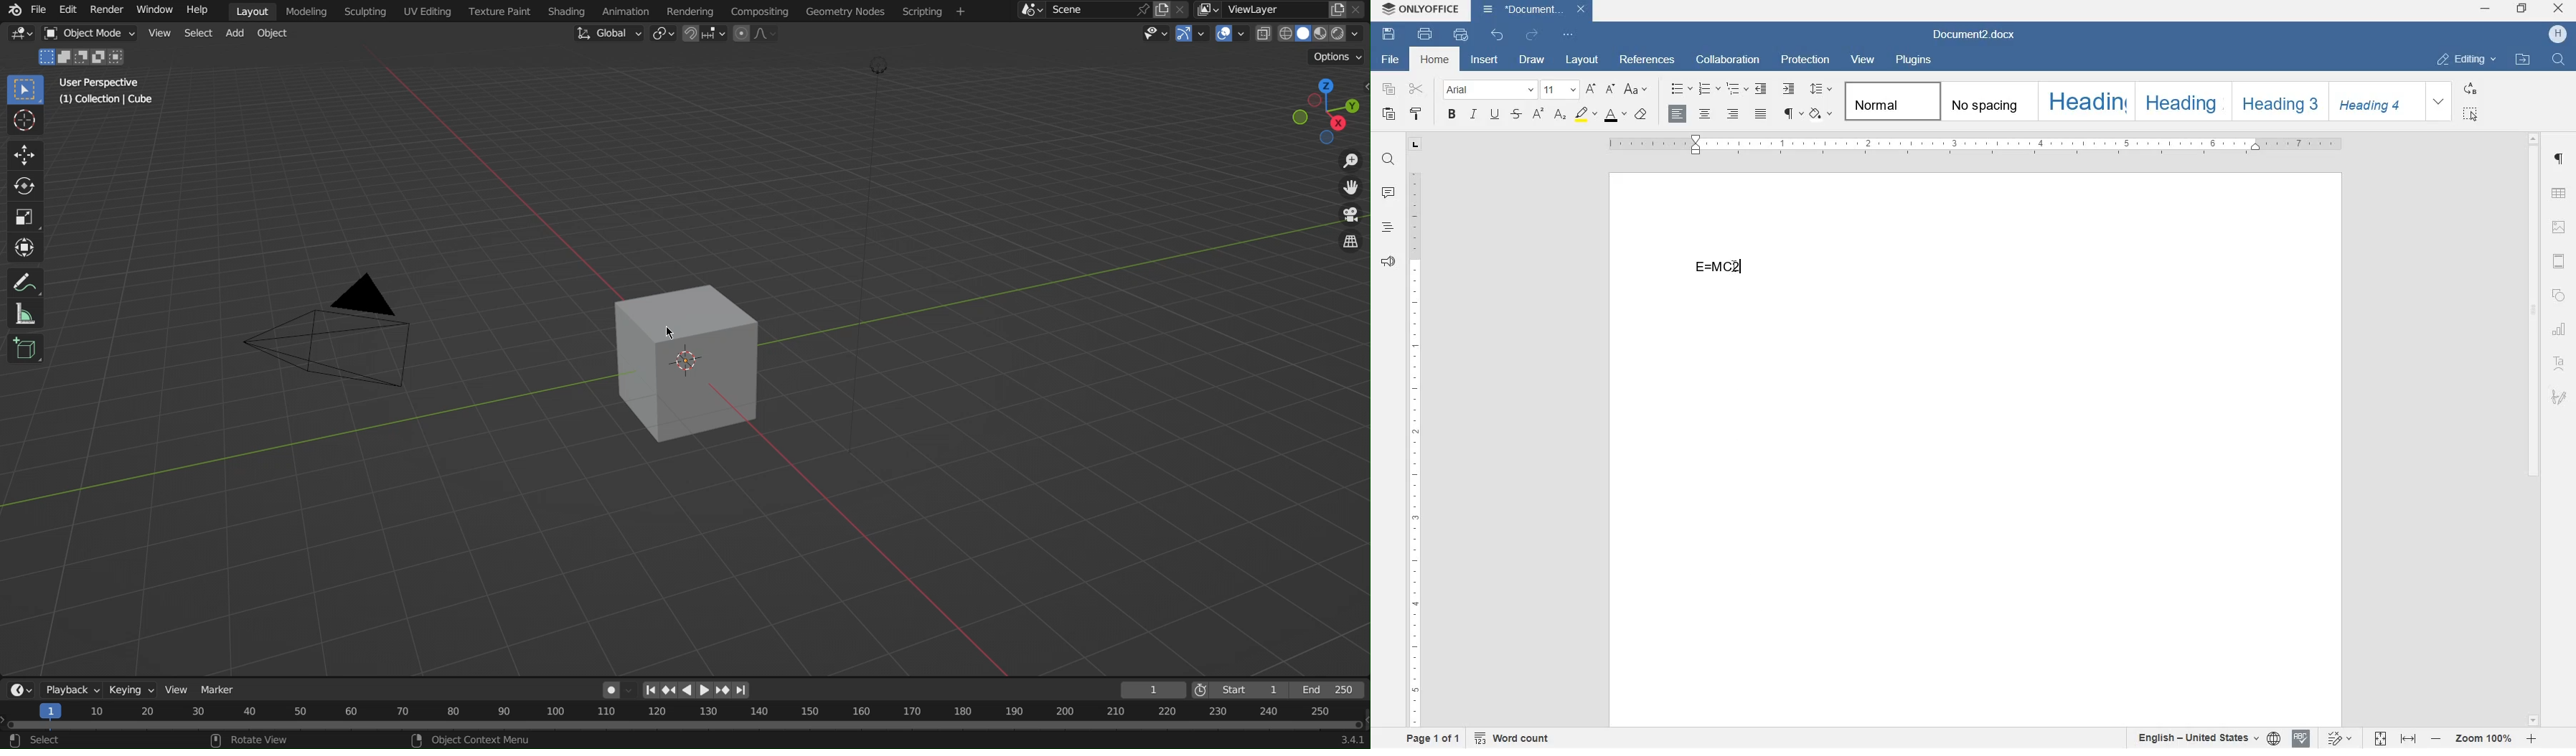 The height and width of the screenshot is (756, 2576). I want to click on find, so click(2557, 59).